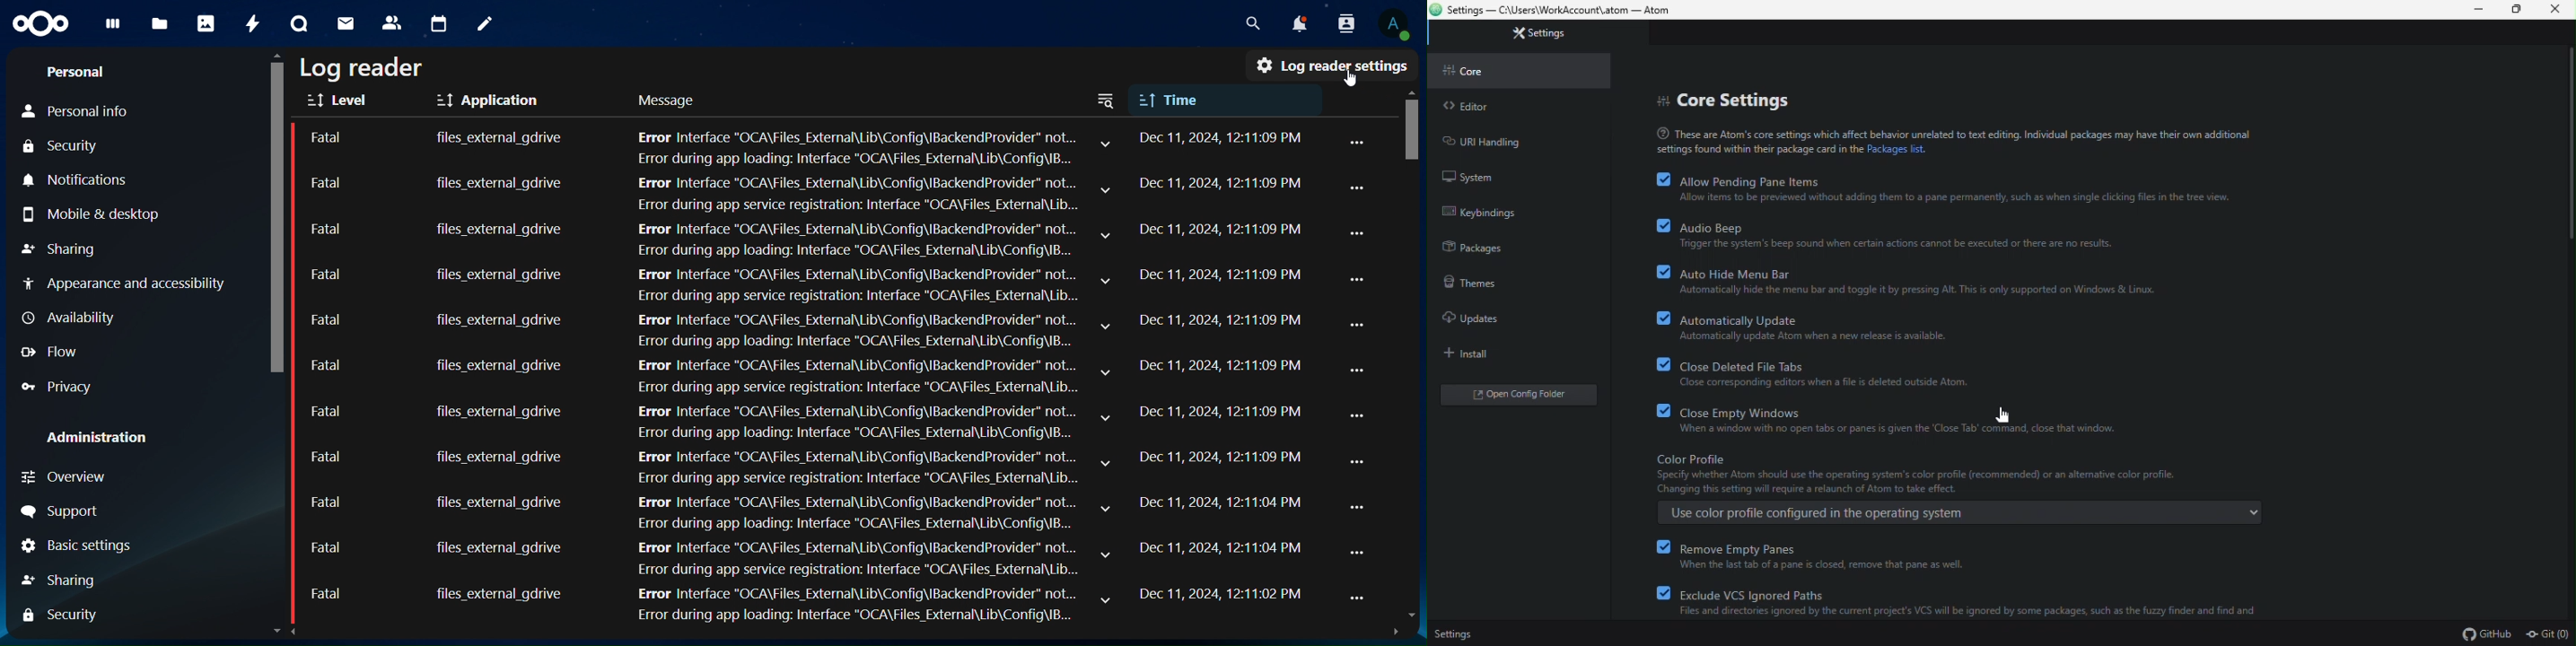  Describe the element at coordinates (1111, 100) in the screenshot. I see `filter` at that location.